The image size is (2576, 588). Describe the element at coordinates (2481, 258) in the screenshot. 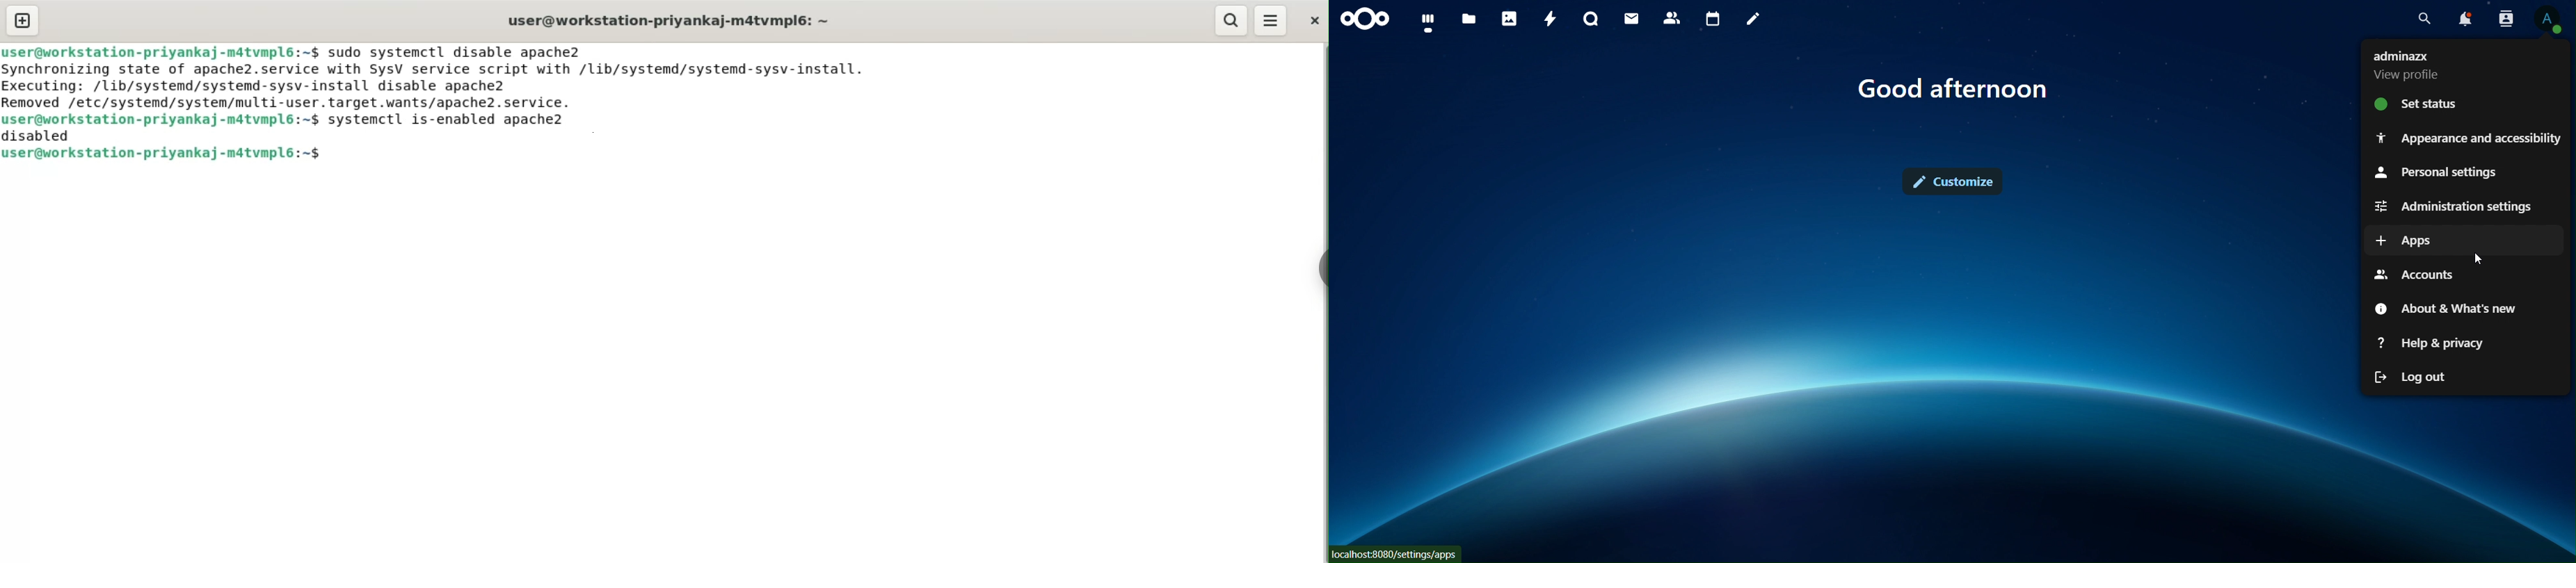

I see `cursor` at that location.